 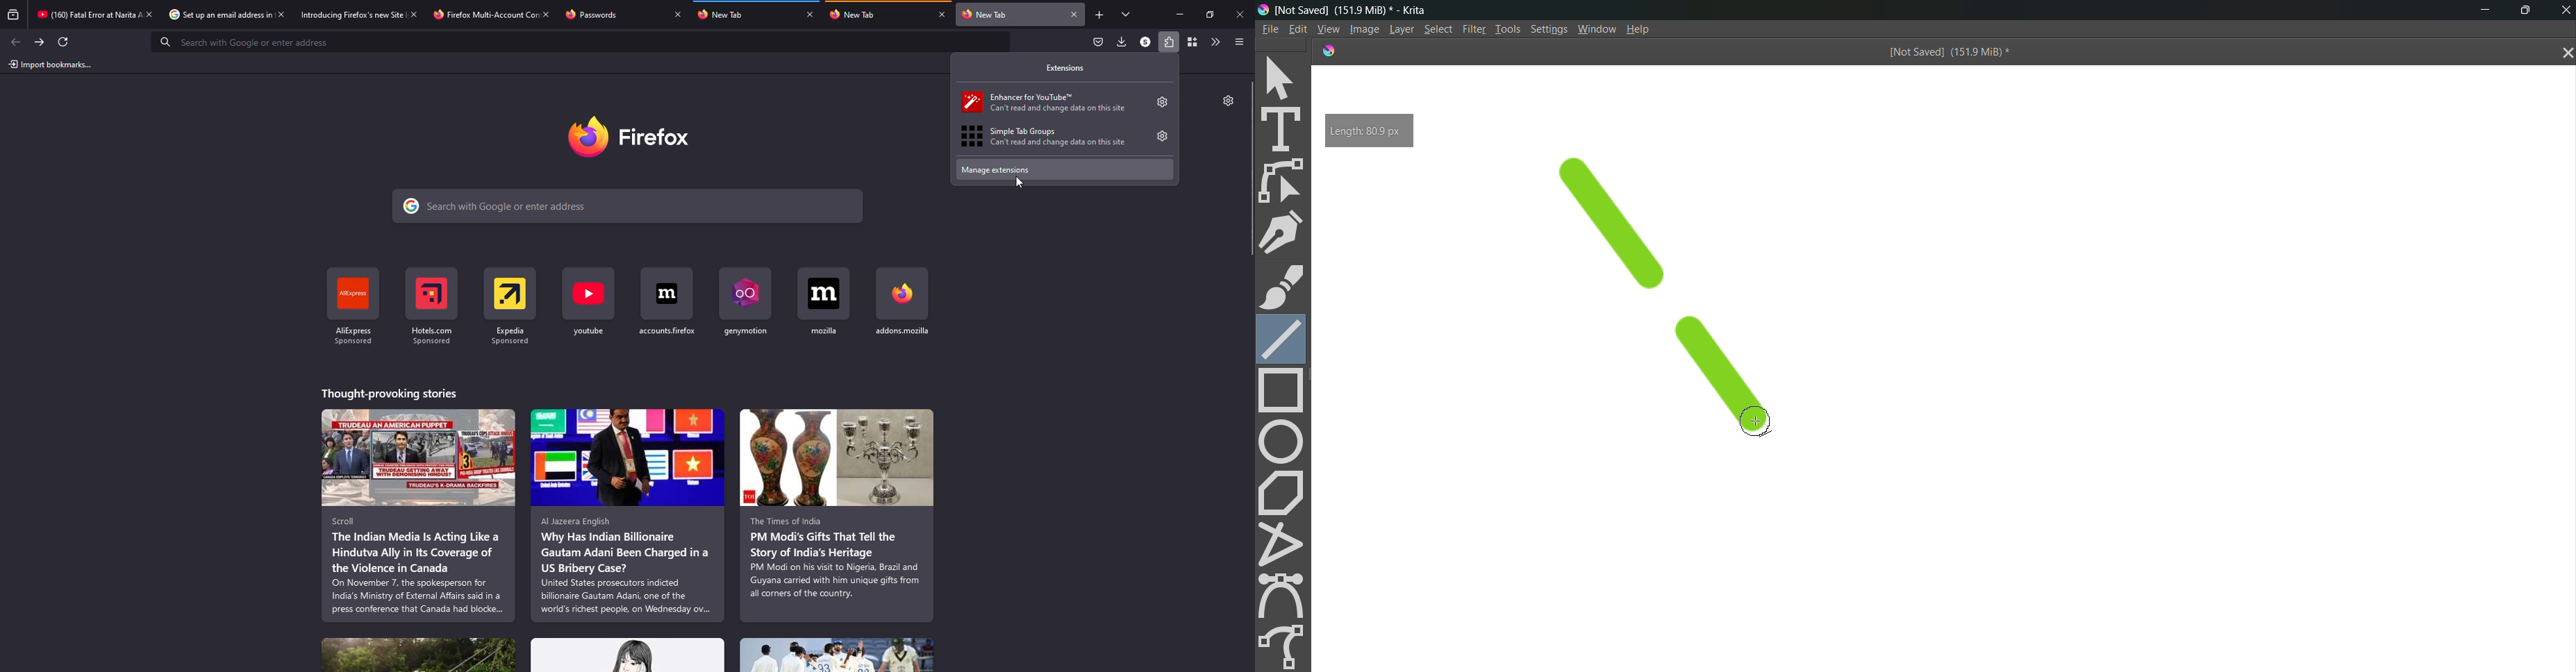 I want to click on simple tab, so click(x=1054, y=136).